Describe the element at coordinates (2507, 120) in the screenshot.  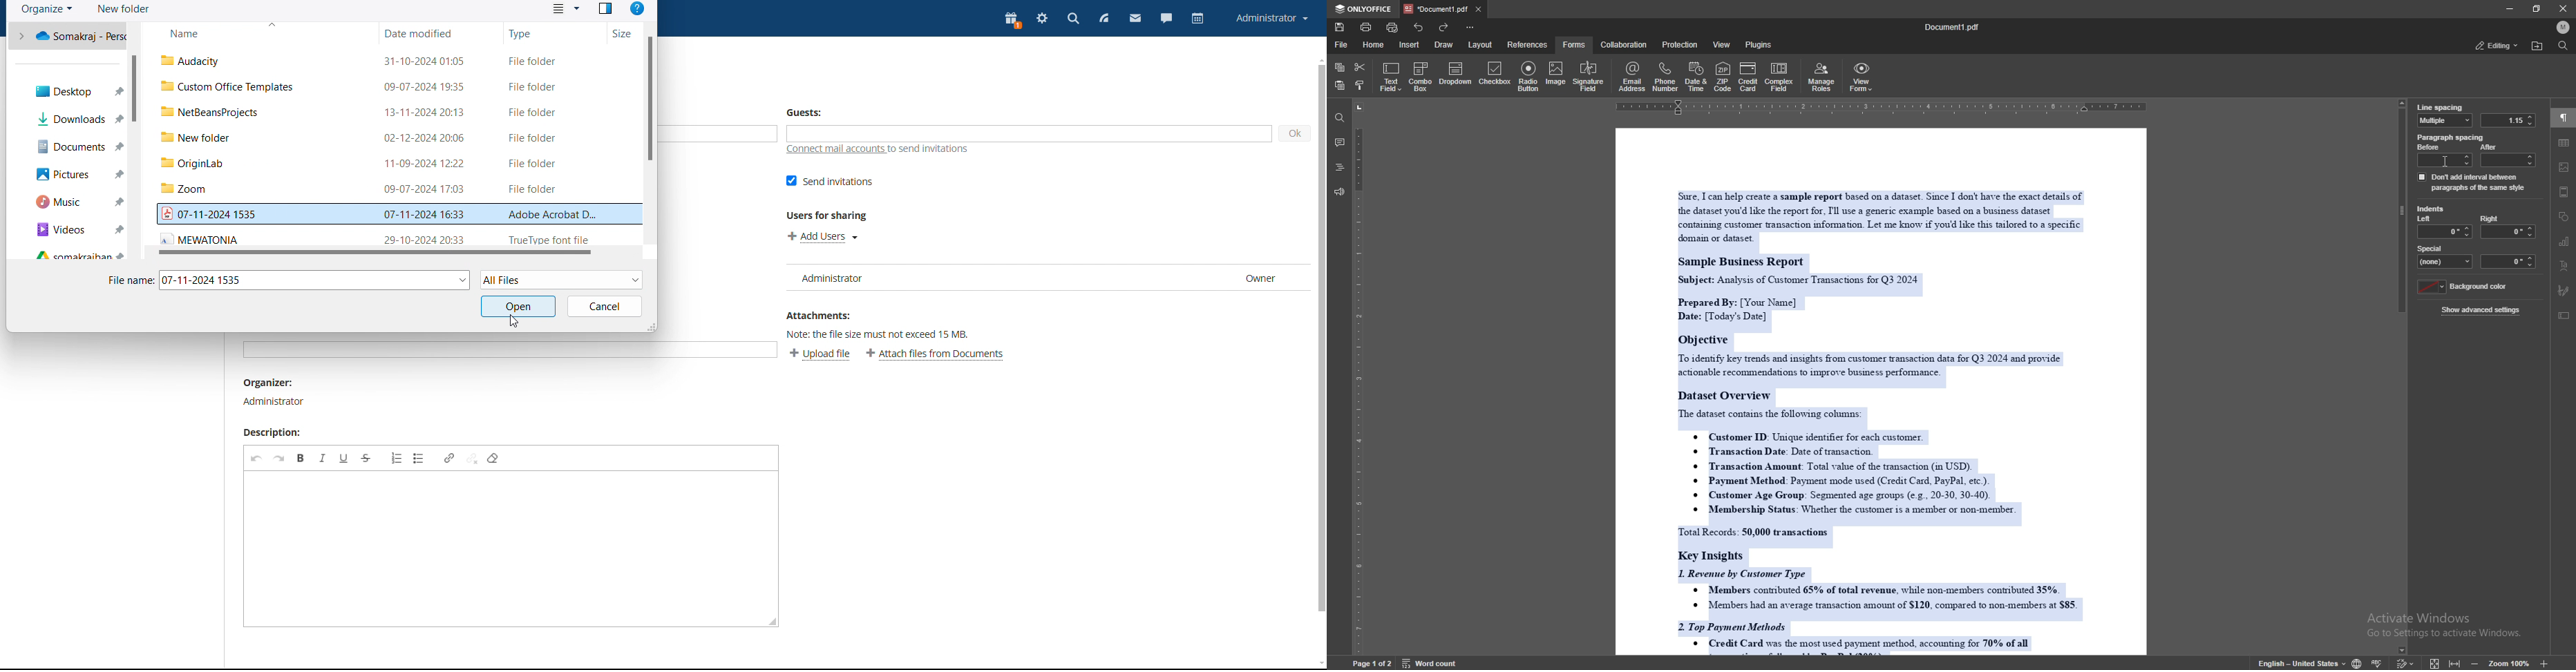
I see `line spacing value` at that location.